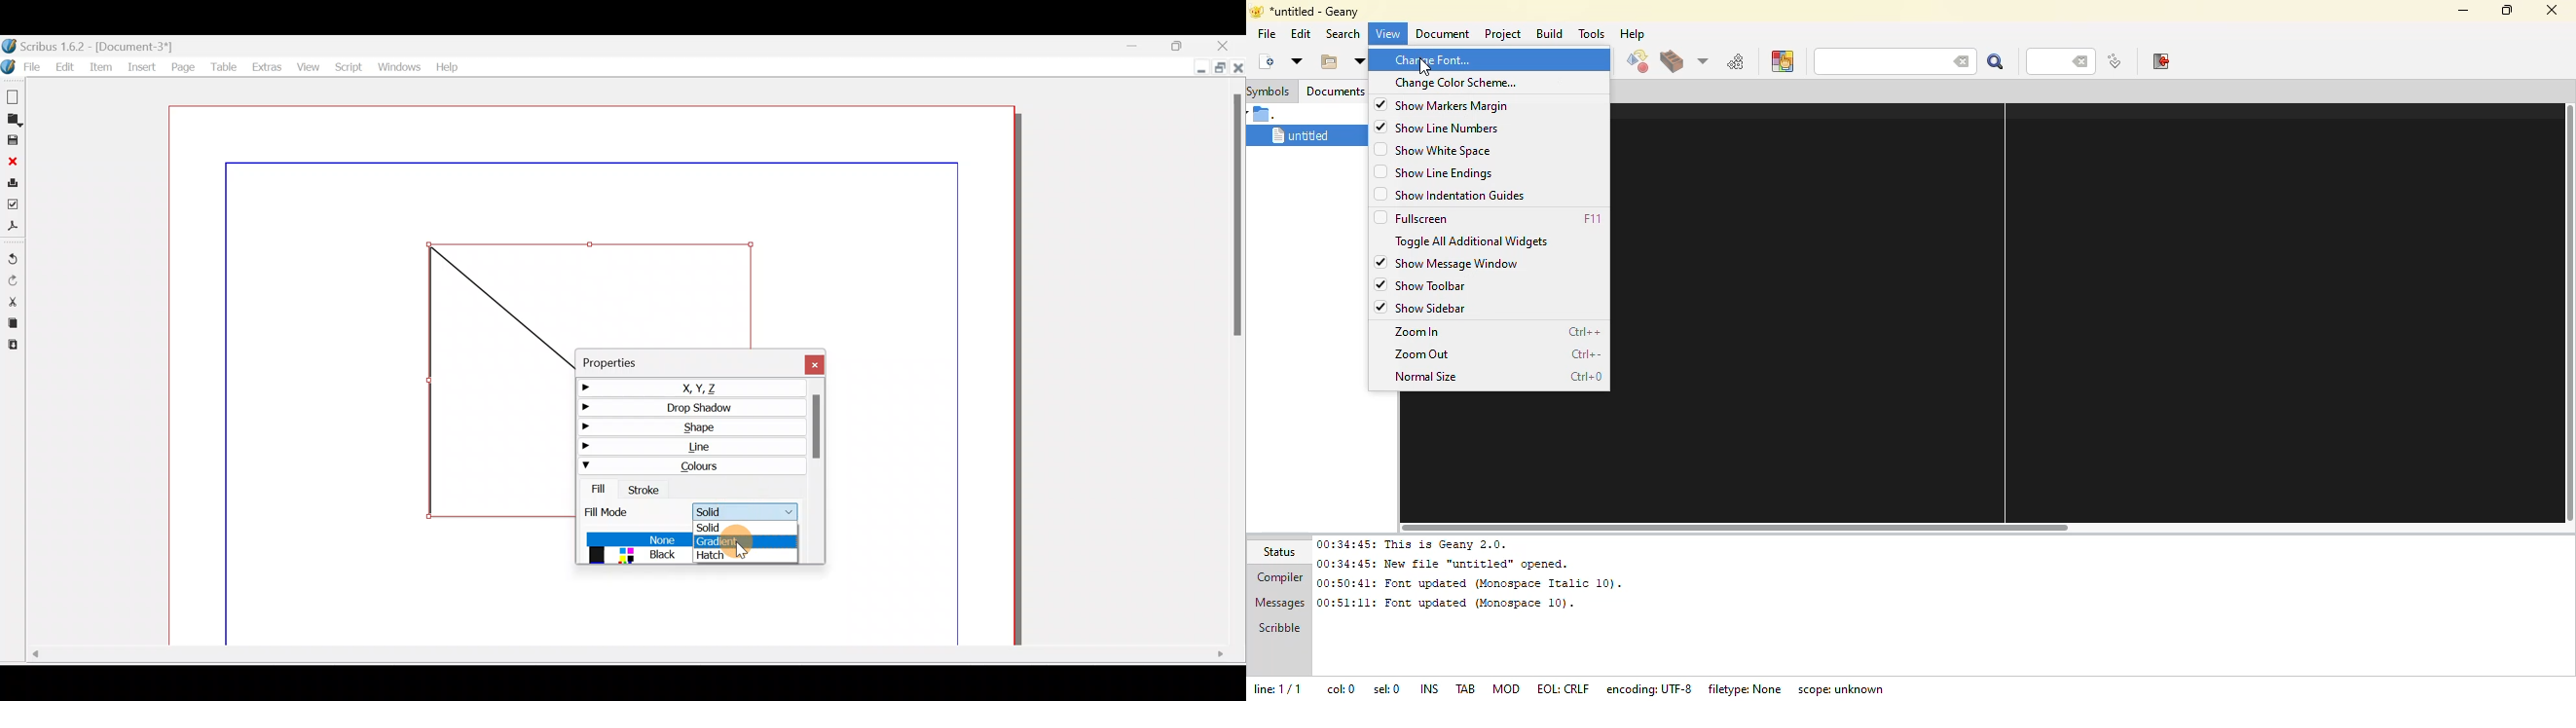  I want to click on Stroke mode, so click(618, 511).